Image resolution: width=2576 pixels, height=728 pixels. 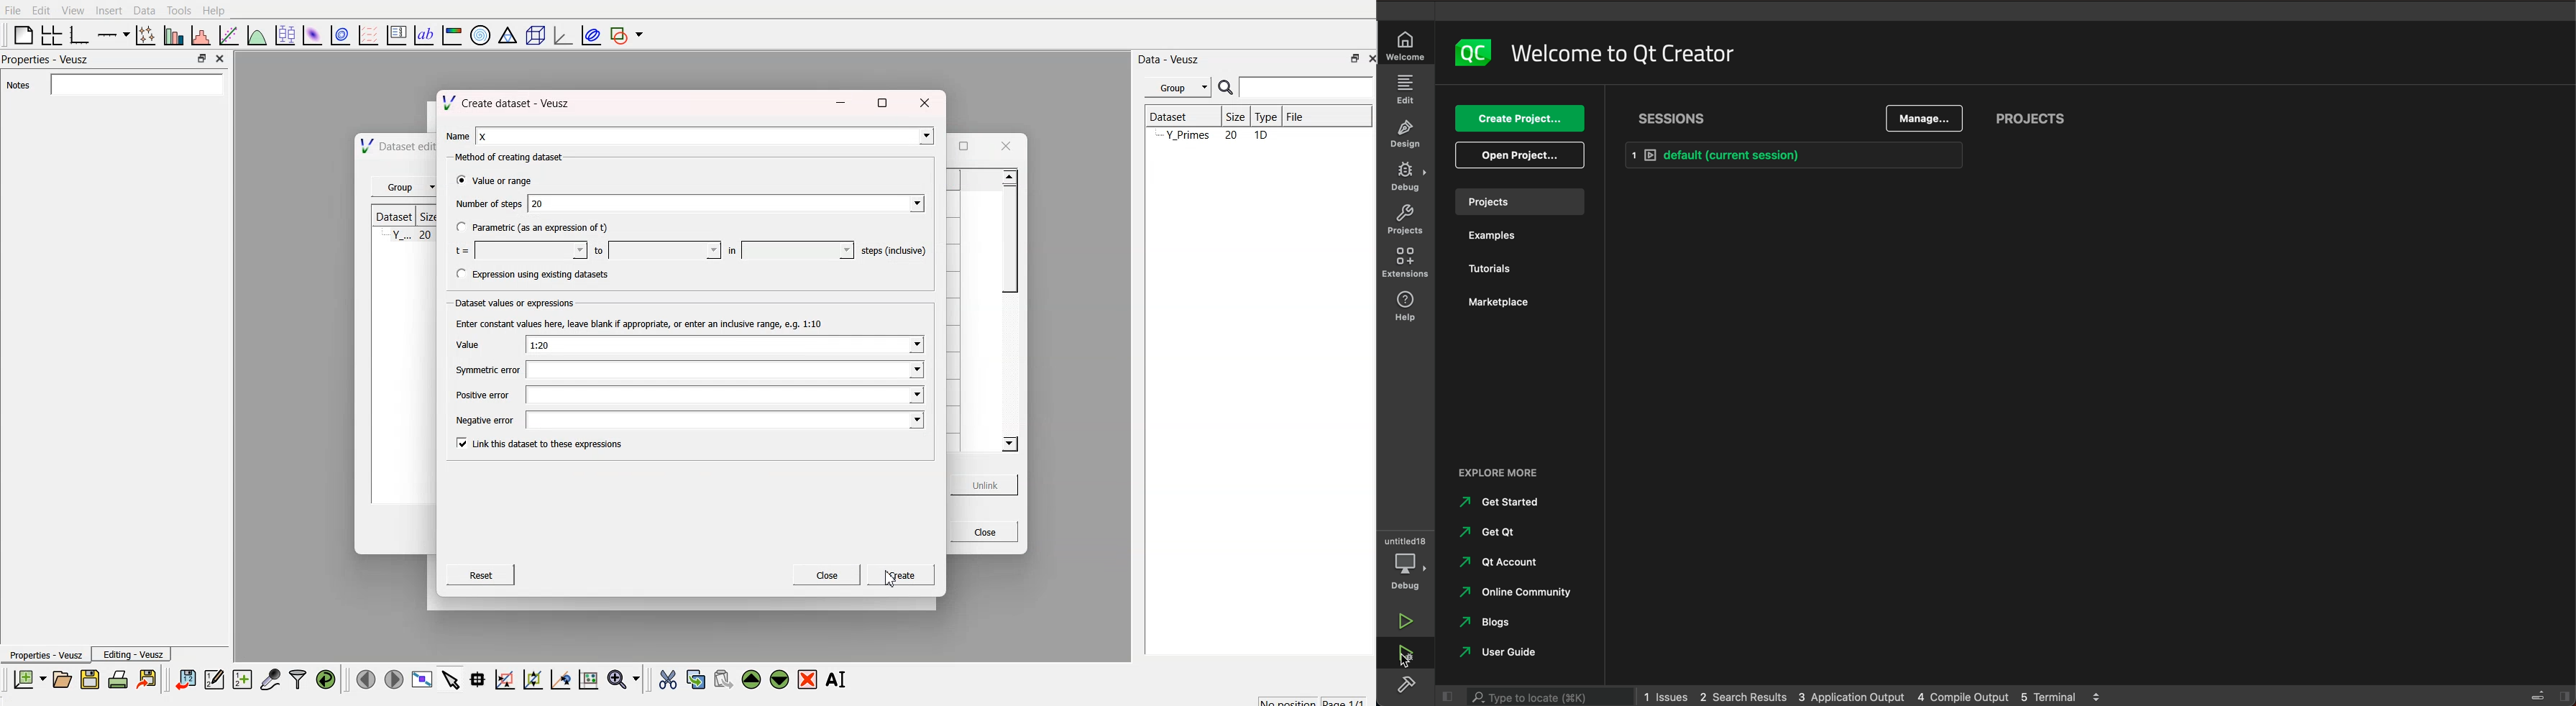 I want to click on Close, so click(x=983, y=533).